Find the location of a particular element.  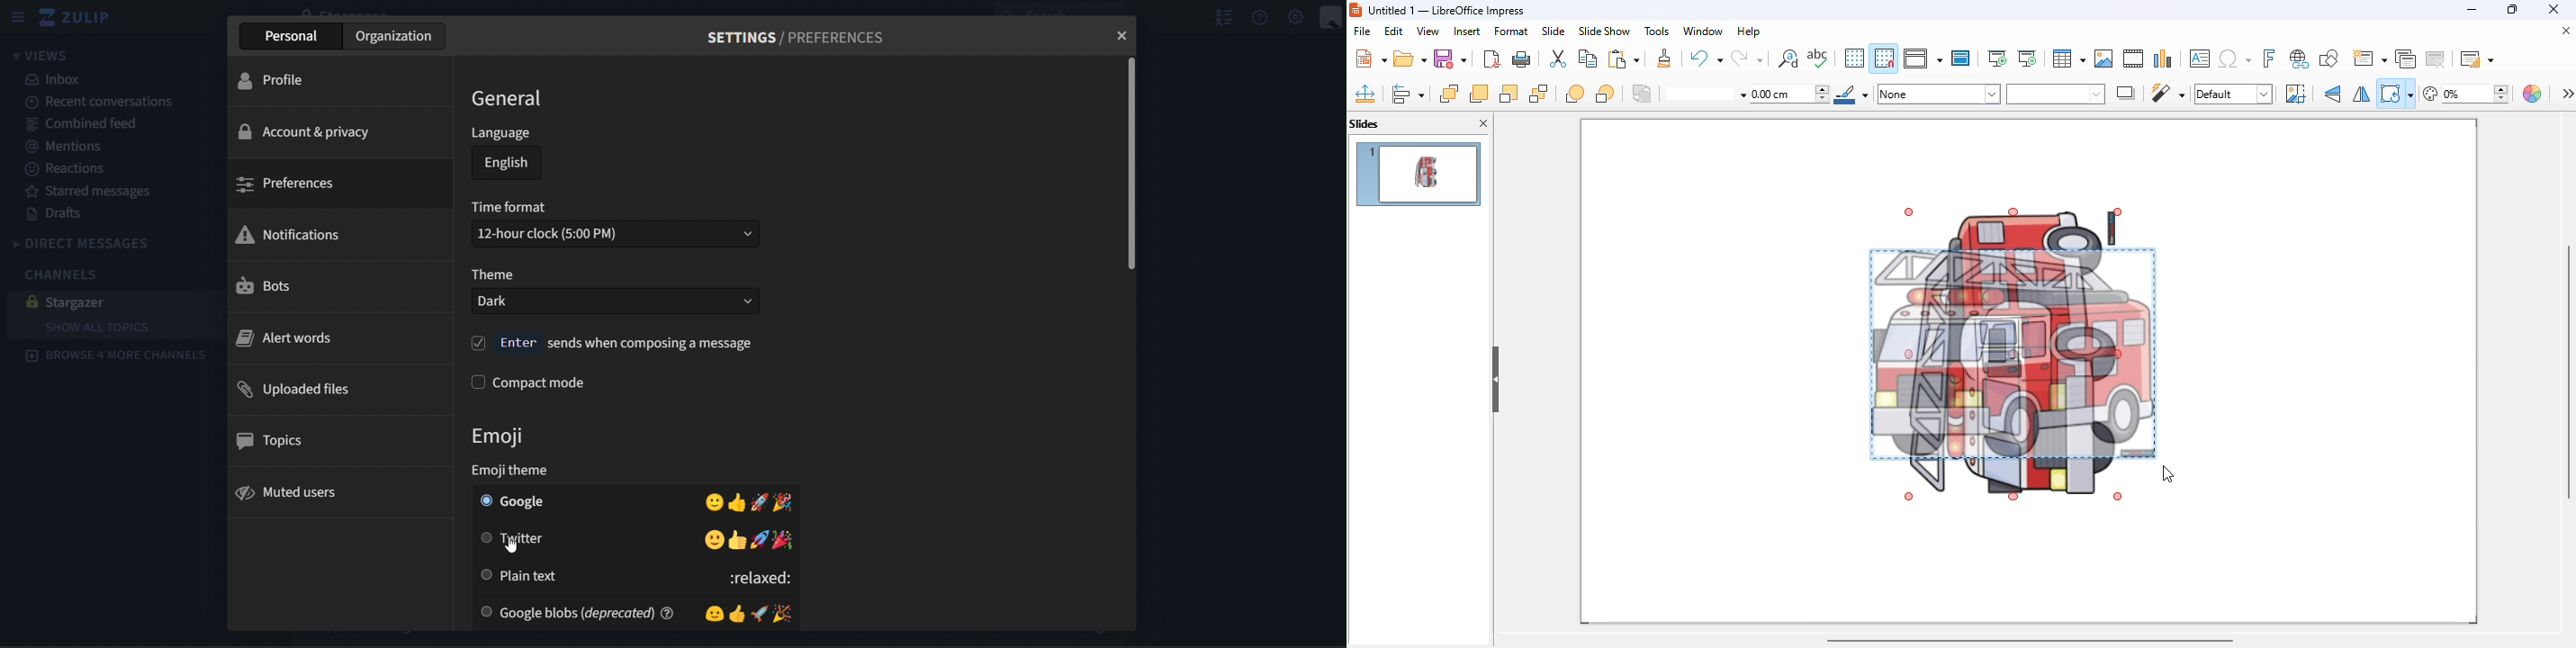

clone formatting is located at coordinates (1664, 58).